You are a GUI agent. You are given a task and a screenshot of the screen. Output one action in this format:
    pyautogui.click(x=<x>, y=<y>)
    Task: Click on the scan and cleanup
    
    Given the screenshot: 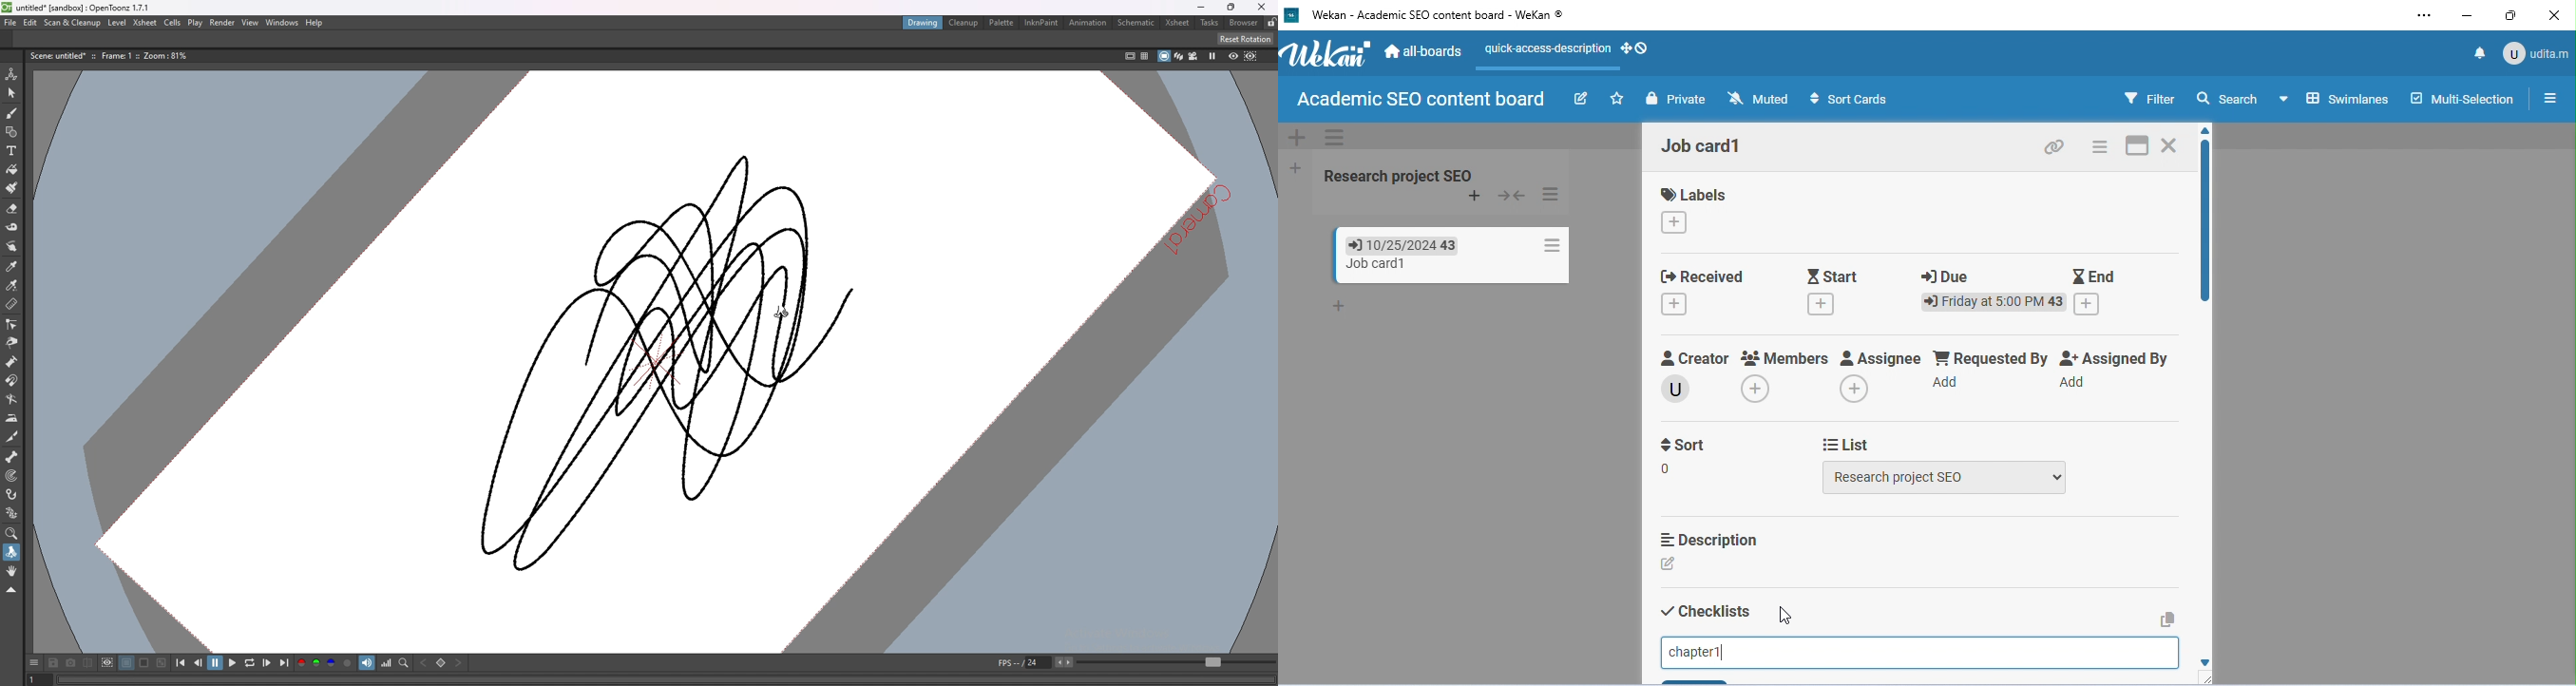 What is the action you would take?
    pyautogui.click(x=72, y=23)
    